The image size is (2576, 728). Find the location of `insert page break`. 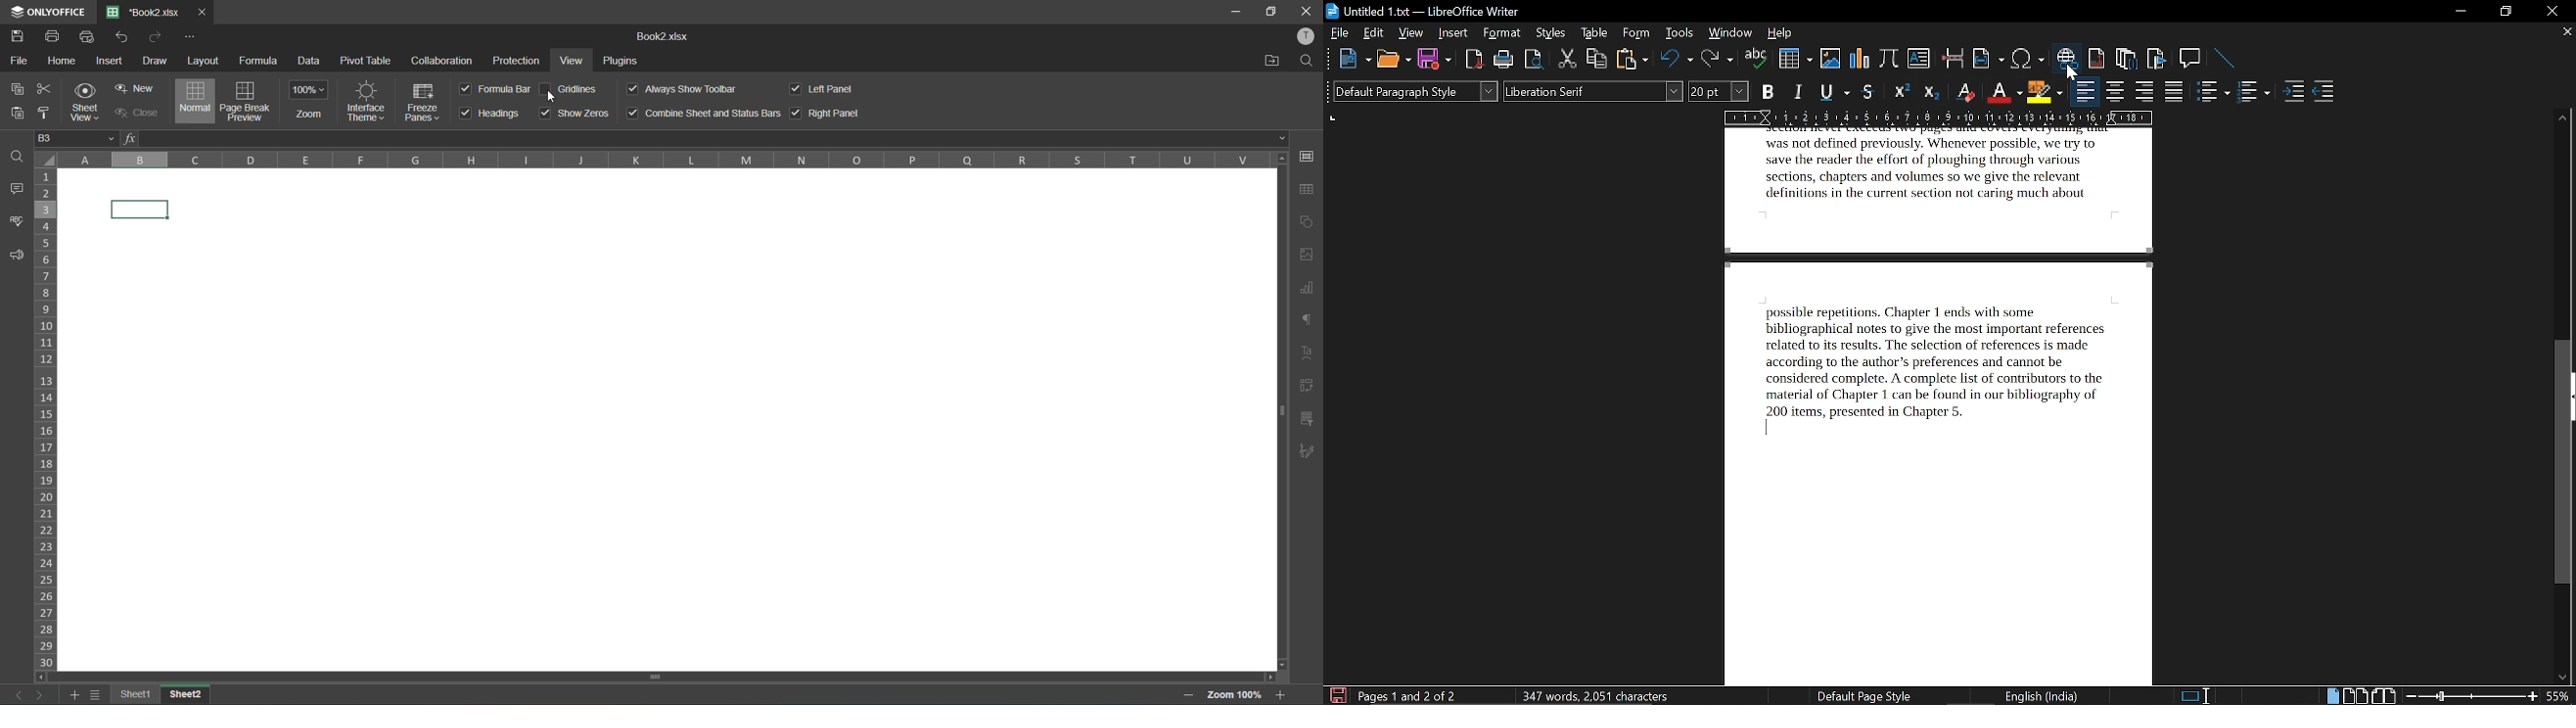

insert page break is located at coordinates (1953, 60).